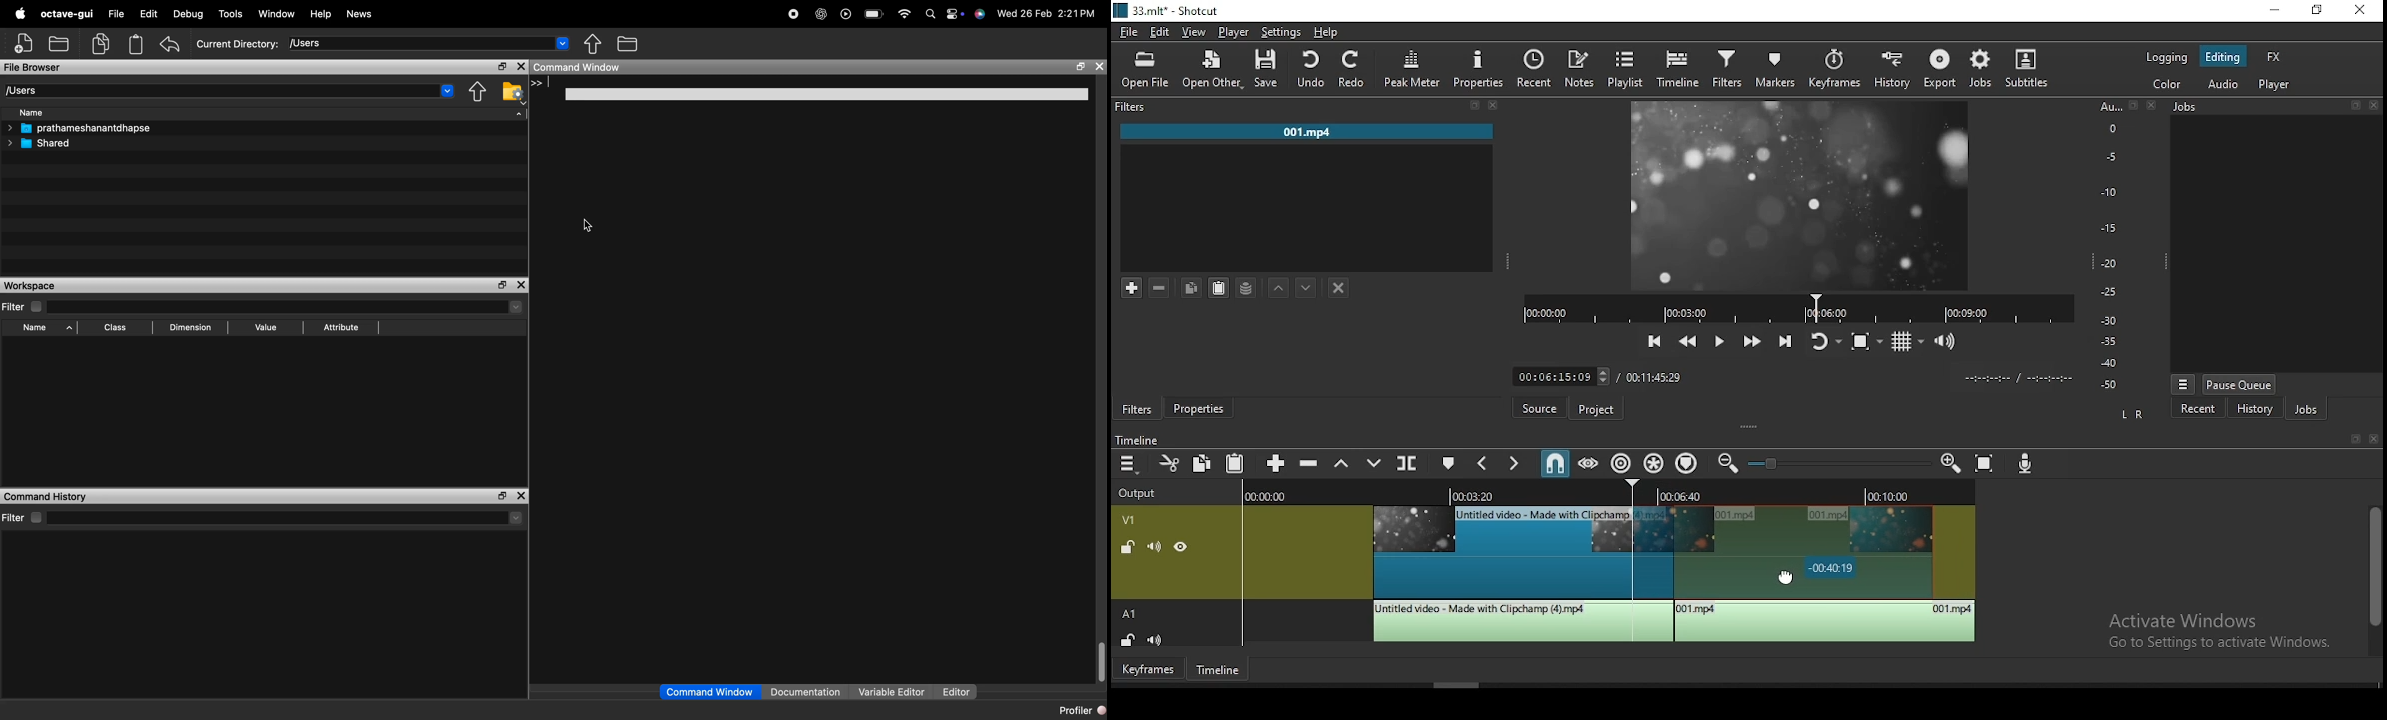  Describe the element at coordinates (1946, 338) in the screenshot. I see `show video volume control` at that location.